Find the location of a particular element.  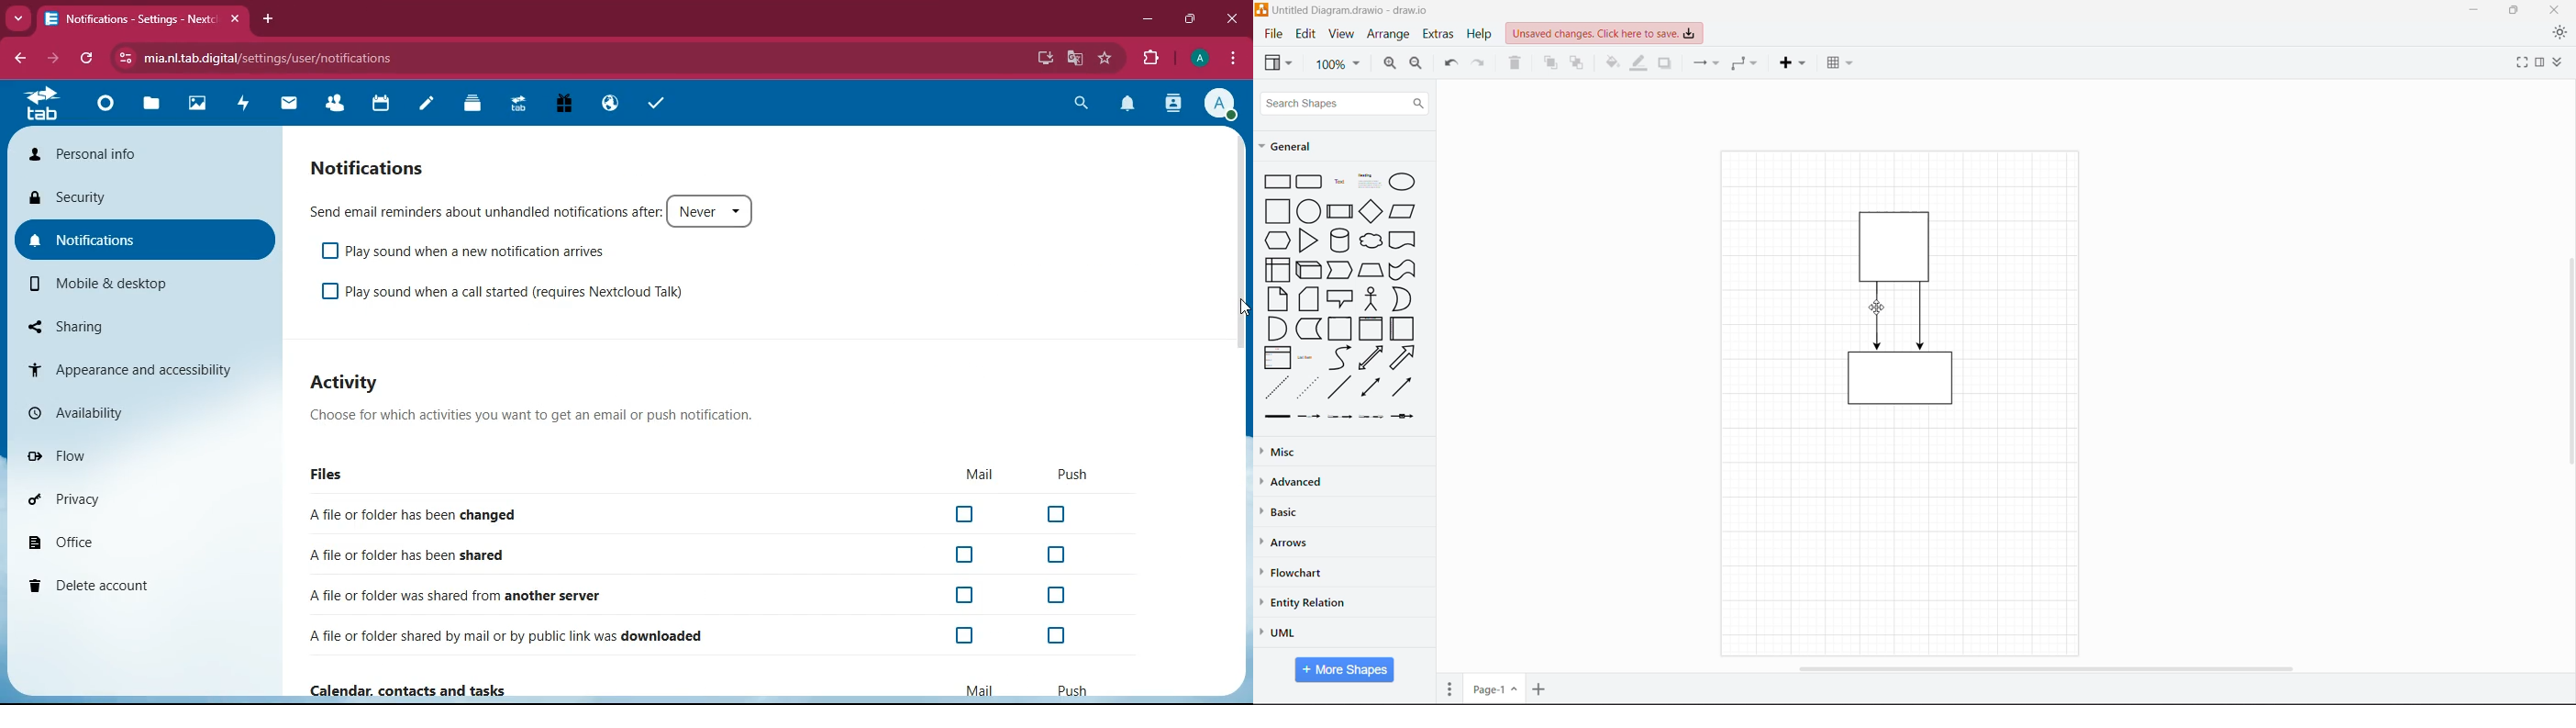

arrow is located at coordinates (1403, 357).